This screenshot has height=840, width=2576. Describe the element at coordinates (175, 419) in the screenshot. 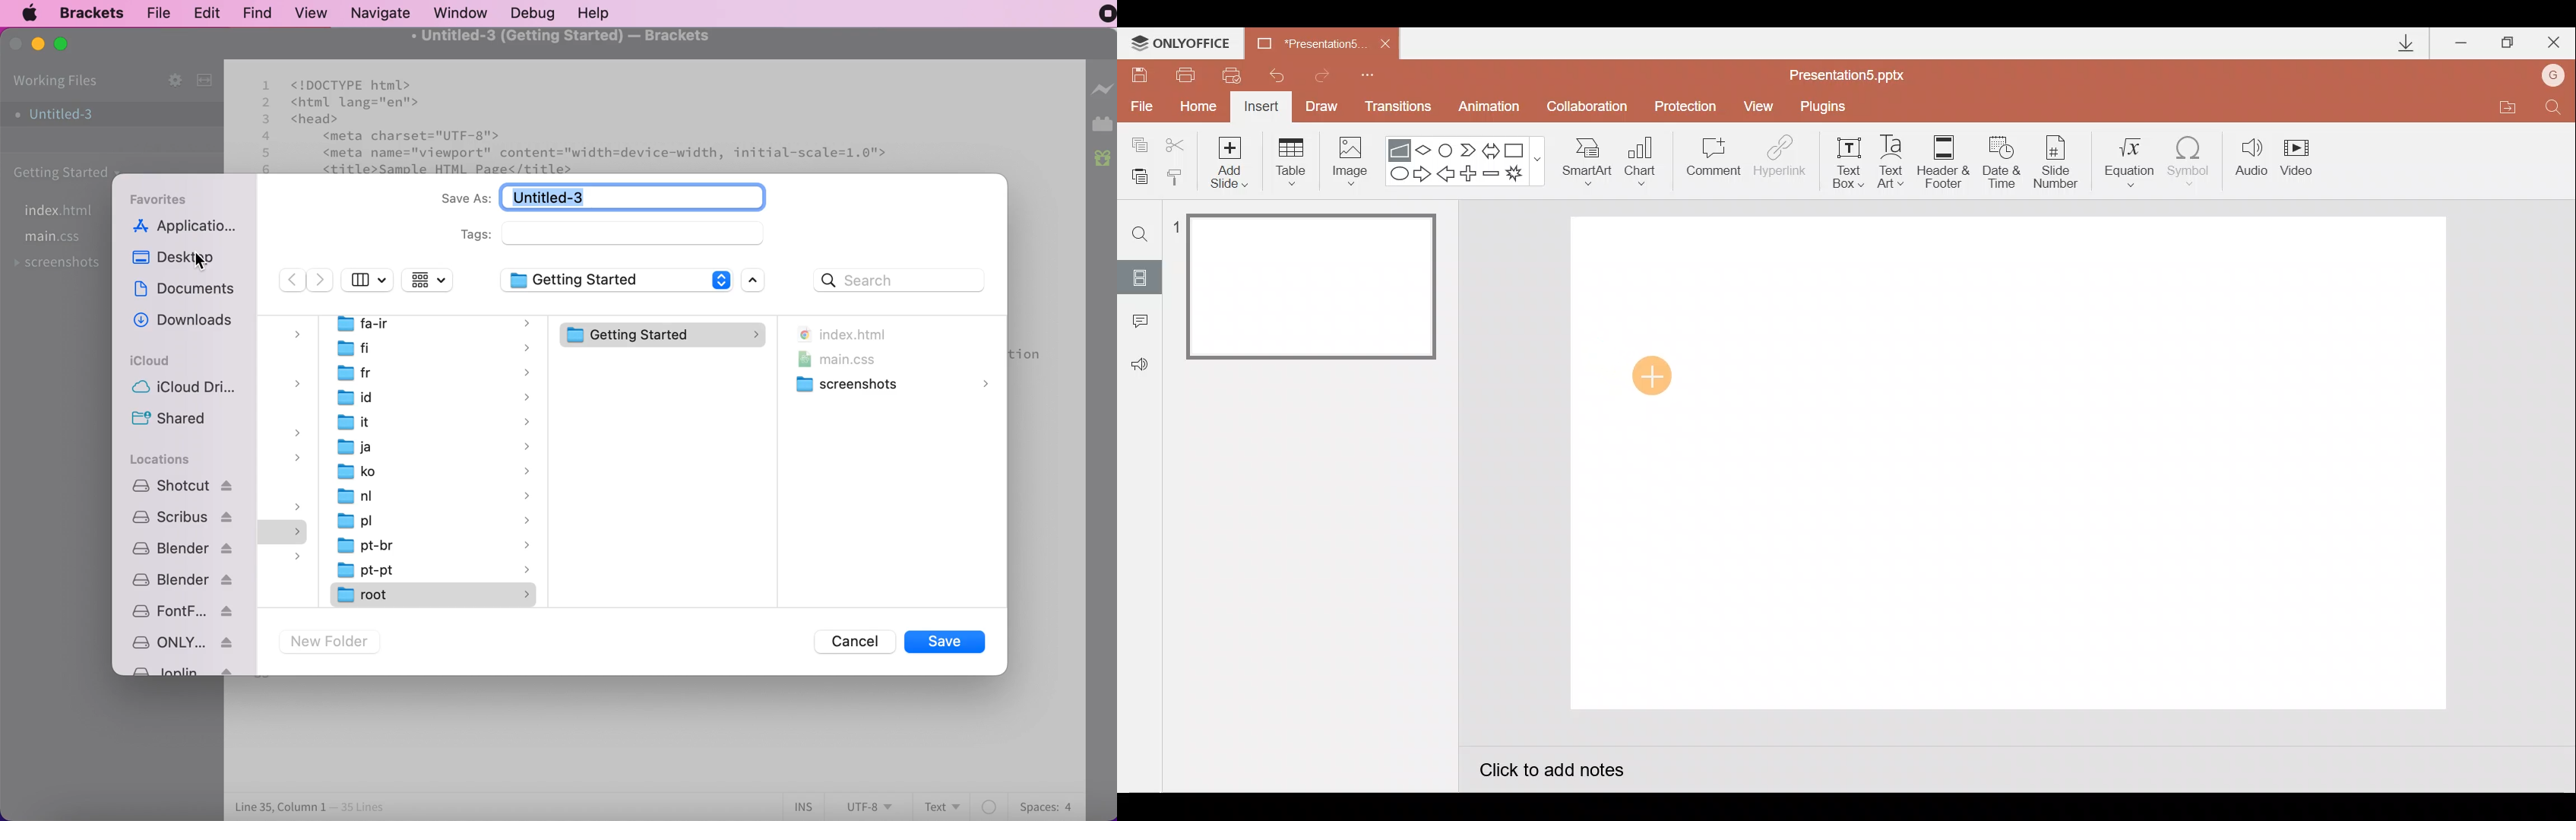

I see `shared` at that location.